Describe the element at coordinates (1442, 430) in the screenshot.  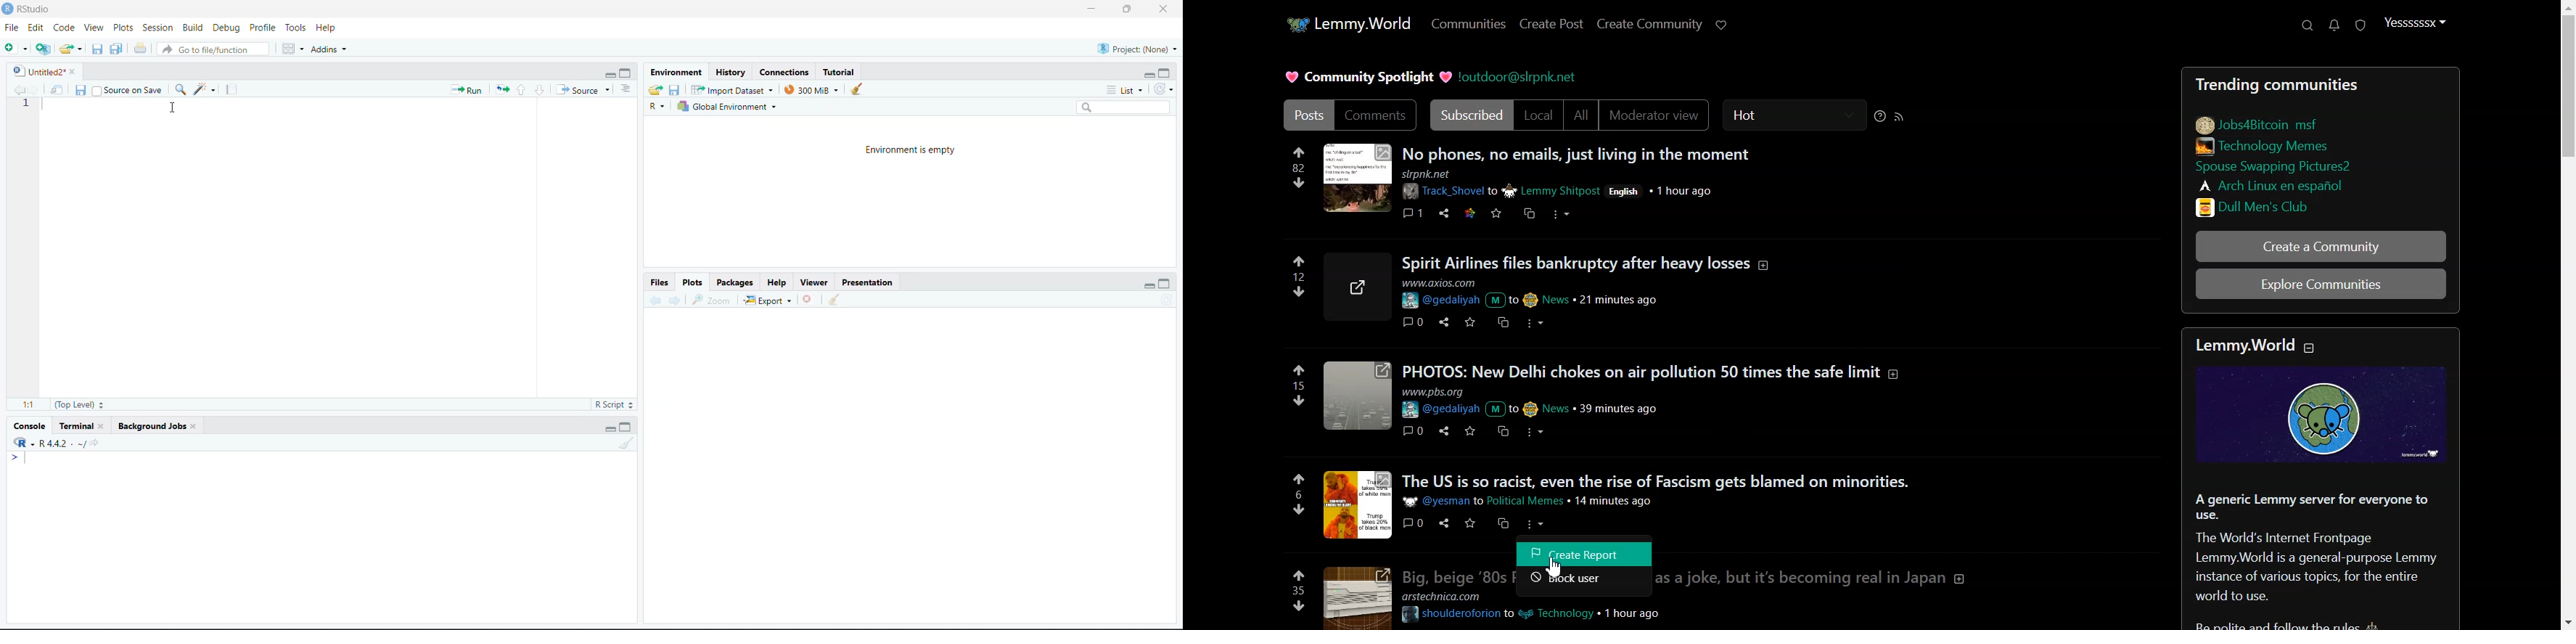
I see `share` at that location.